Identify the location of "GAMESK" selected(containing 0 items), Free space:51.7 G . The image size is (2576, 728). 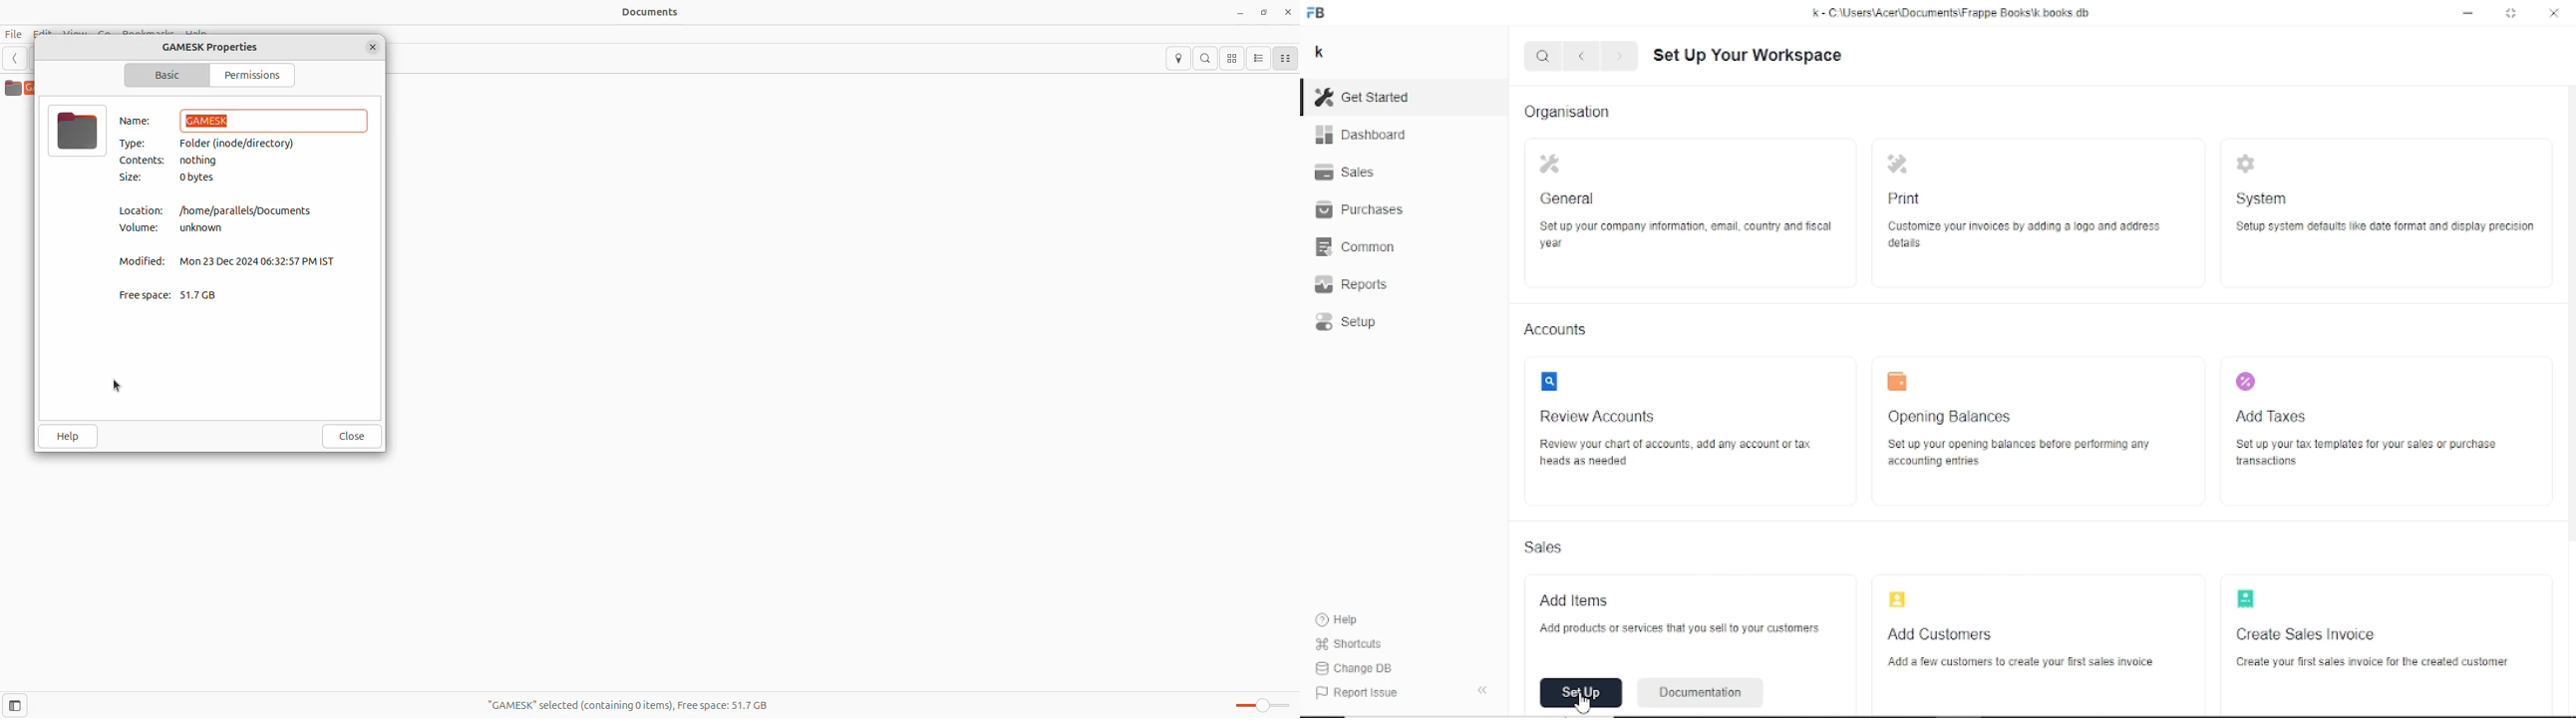
(626, 707).